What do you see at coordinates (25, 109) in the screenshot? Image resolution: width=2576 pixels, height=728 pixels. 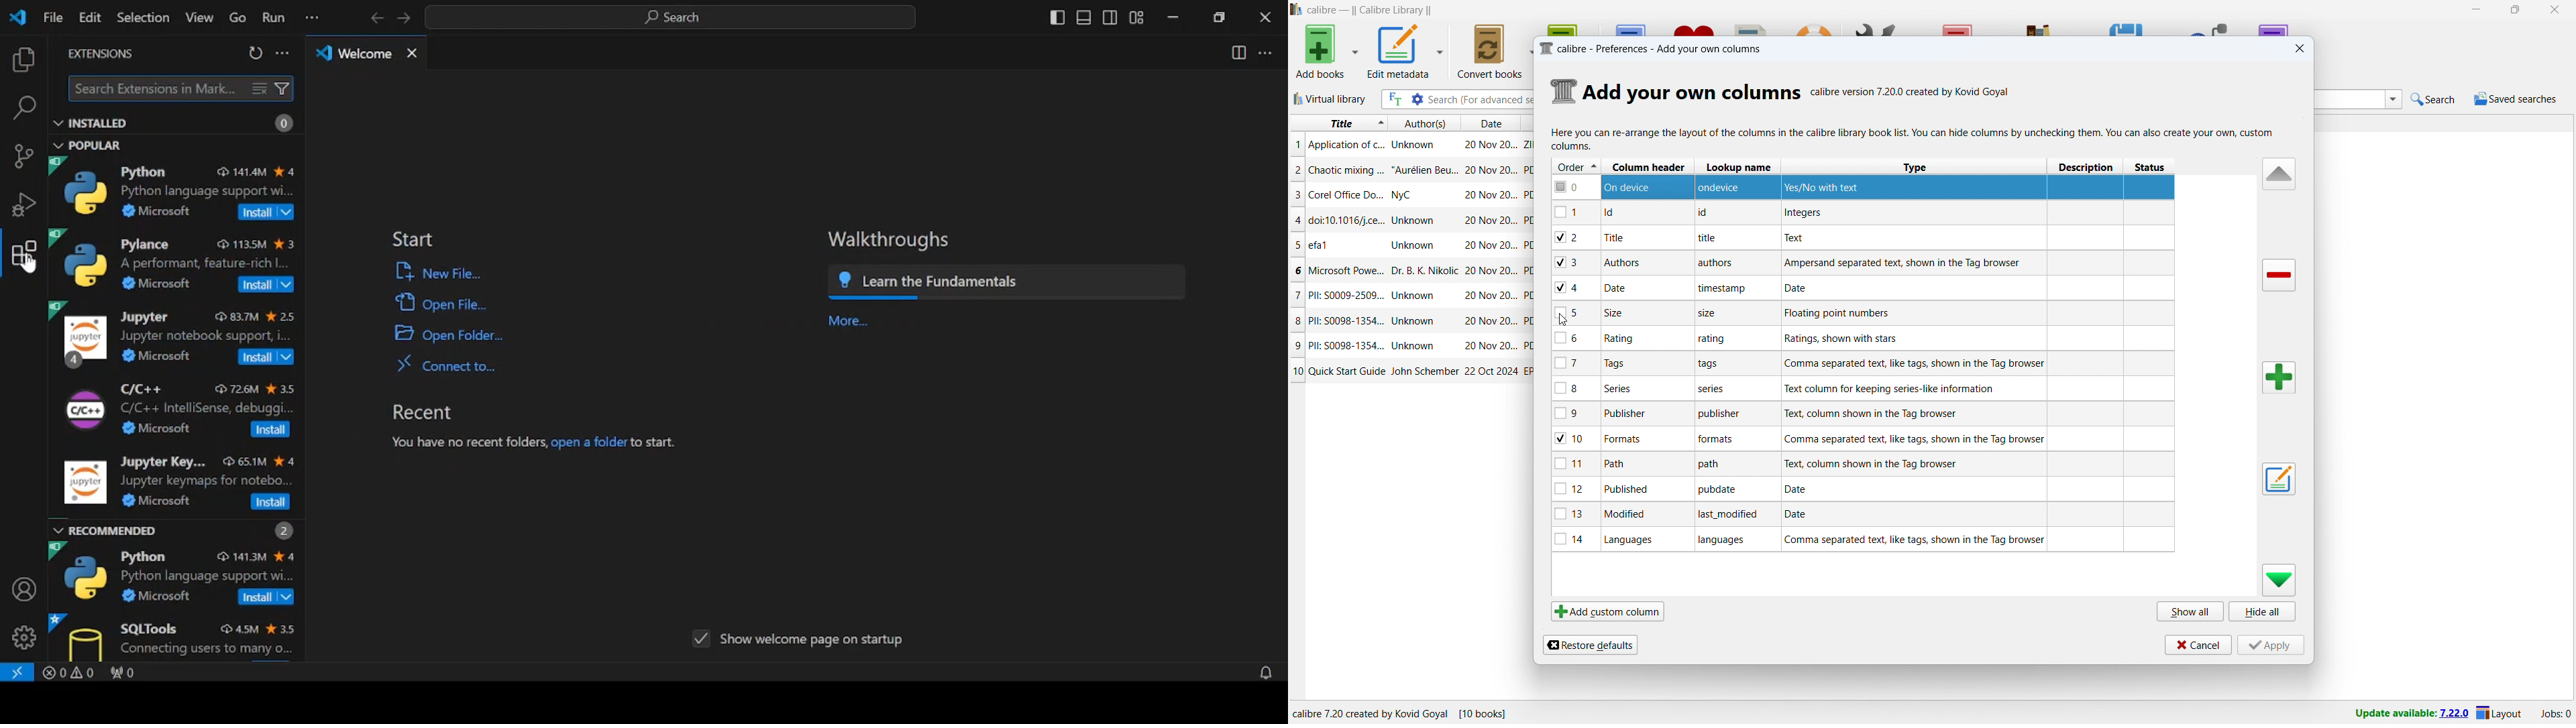 I see `search` at bounding box center [25, 109].